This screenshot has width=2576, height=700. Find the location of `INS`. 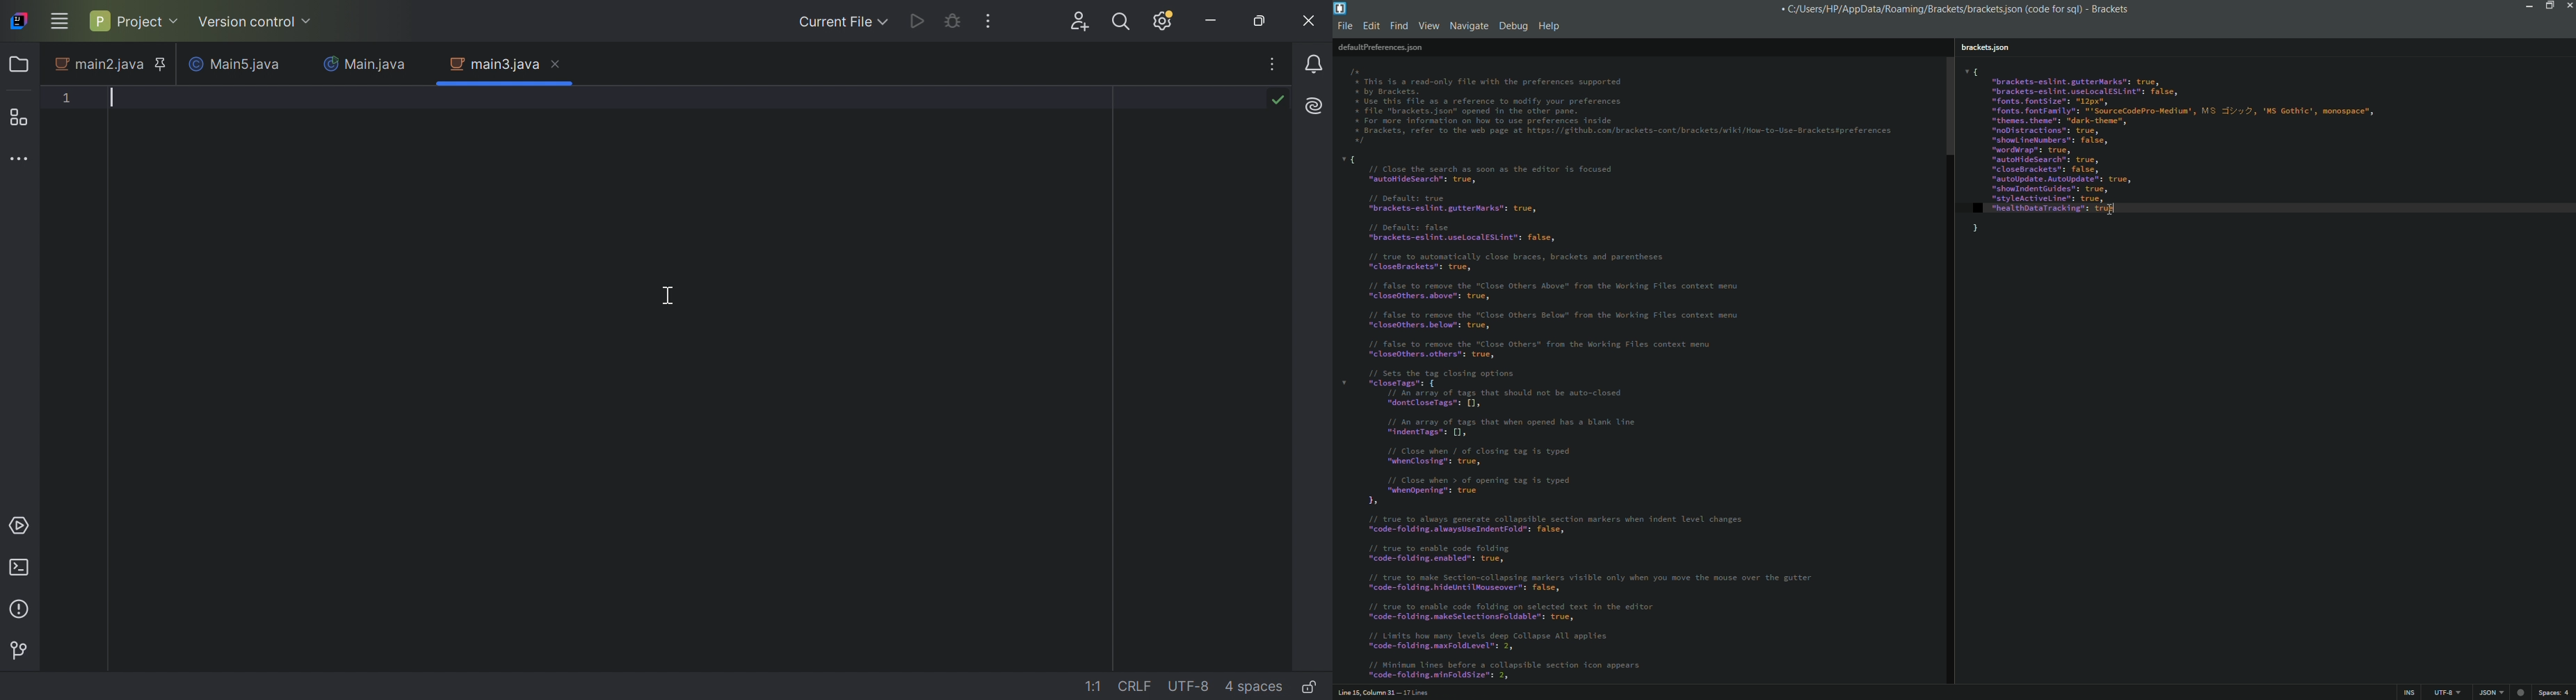

INS is located at coordinates (2406, 693).